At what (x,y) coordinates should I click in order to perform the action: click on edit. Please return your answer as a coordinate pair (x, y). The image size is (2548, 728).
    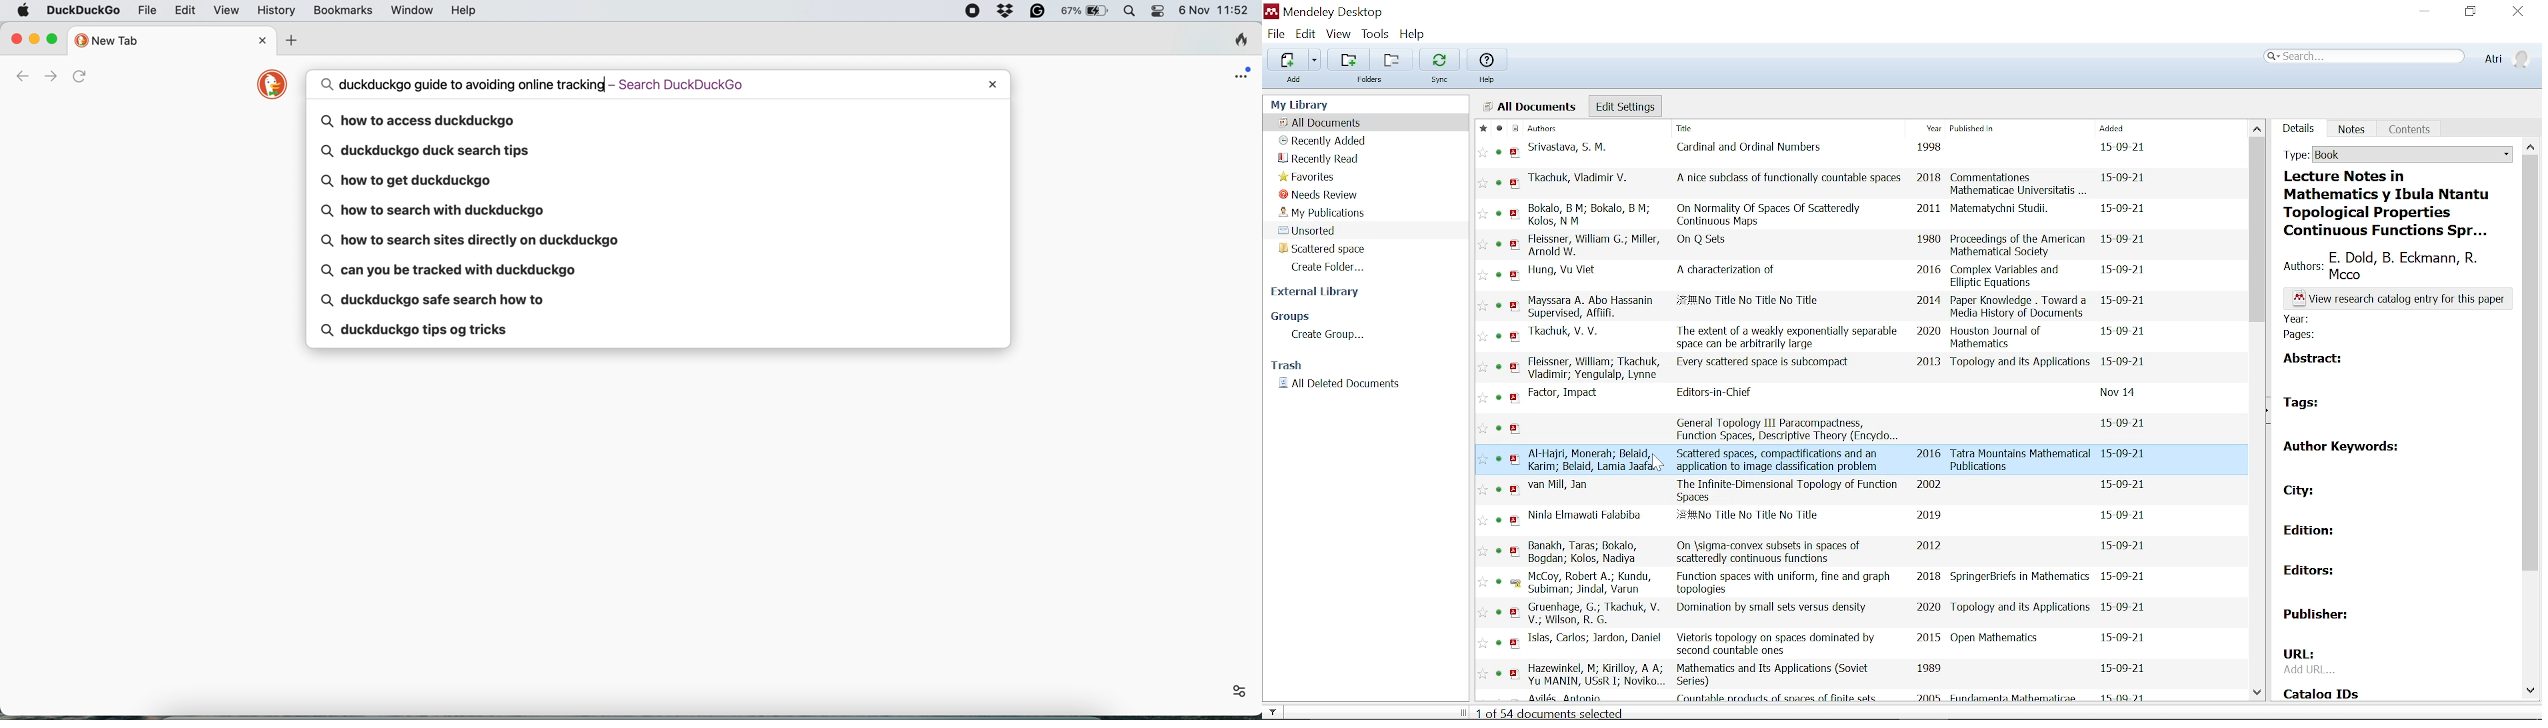
    Looking at the image, I should click on (184, 10).